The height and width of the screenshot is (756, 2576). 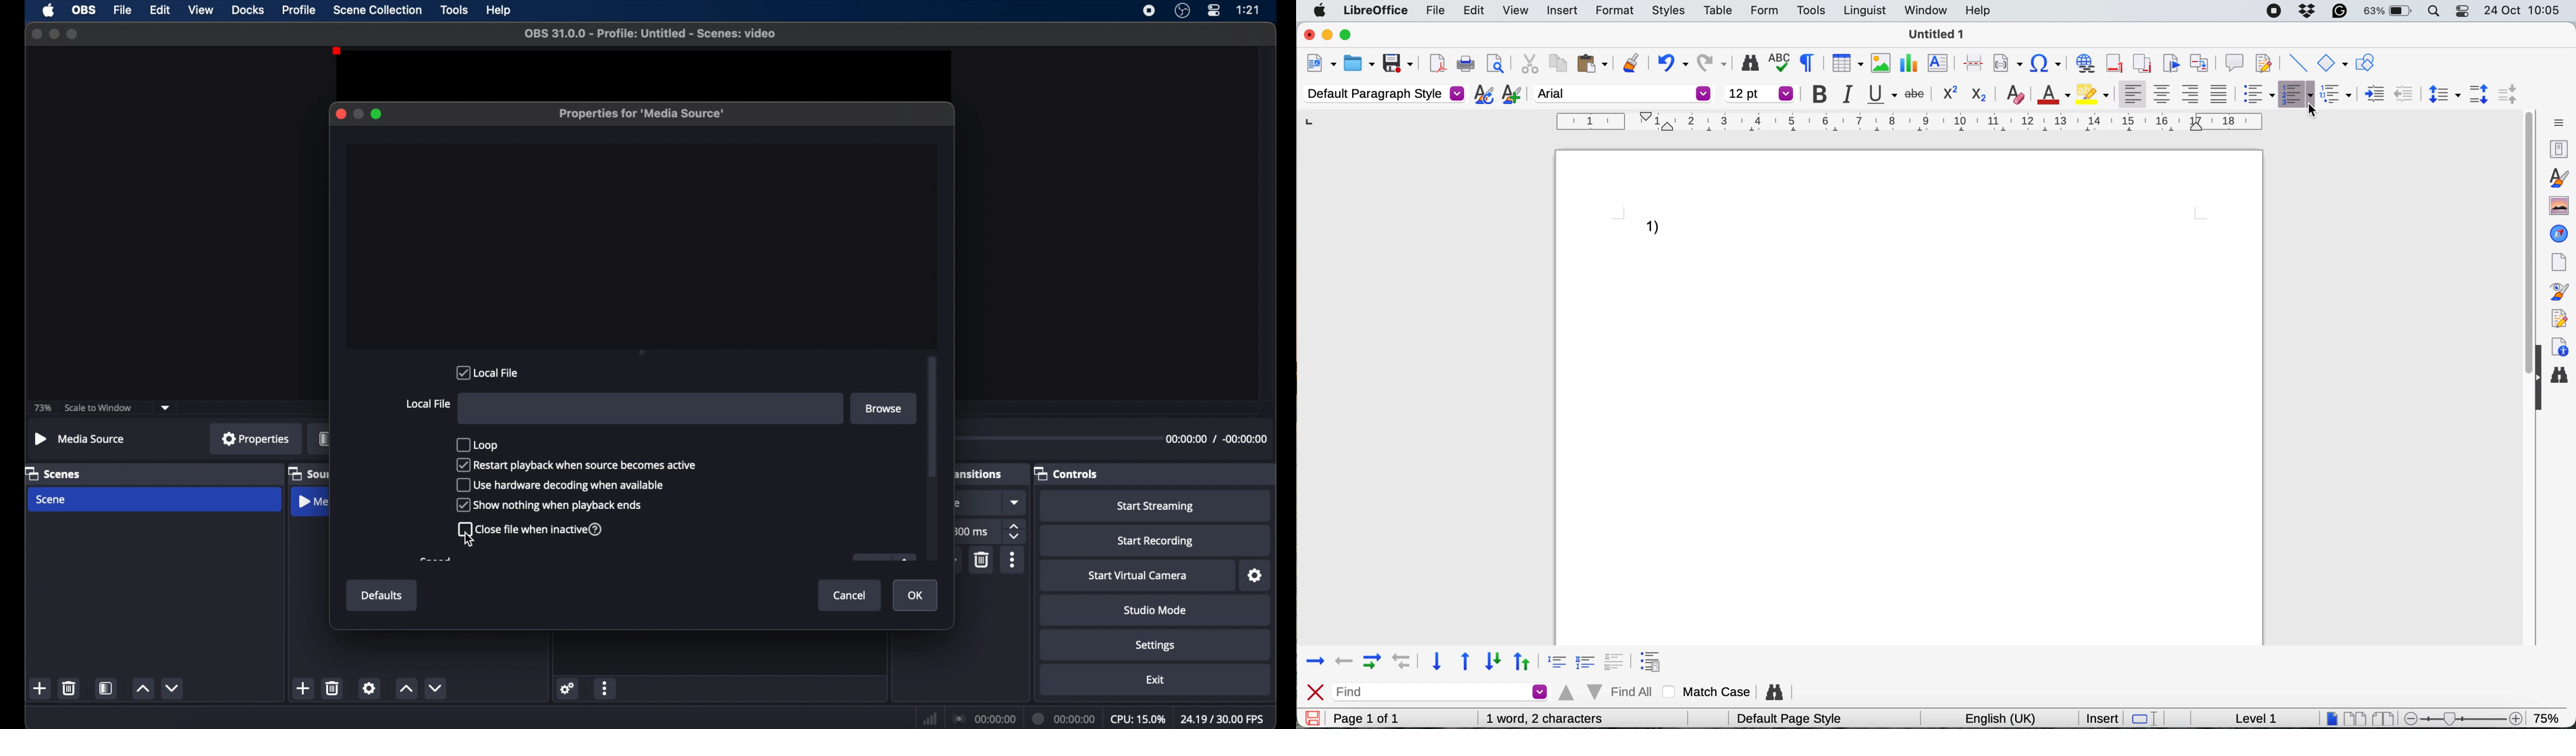 What do you see at coordinates (2093, 93) in the screenshot?
I see `fill color` at bounding box center [2093, 93].